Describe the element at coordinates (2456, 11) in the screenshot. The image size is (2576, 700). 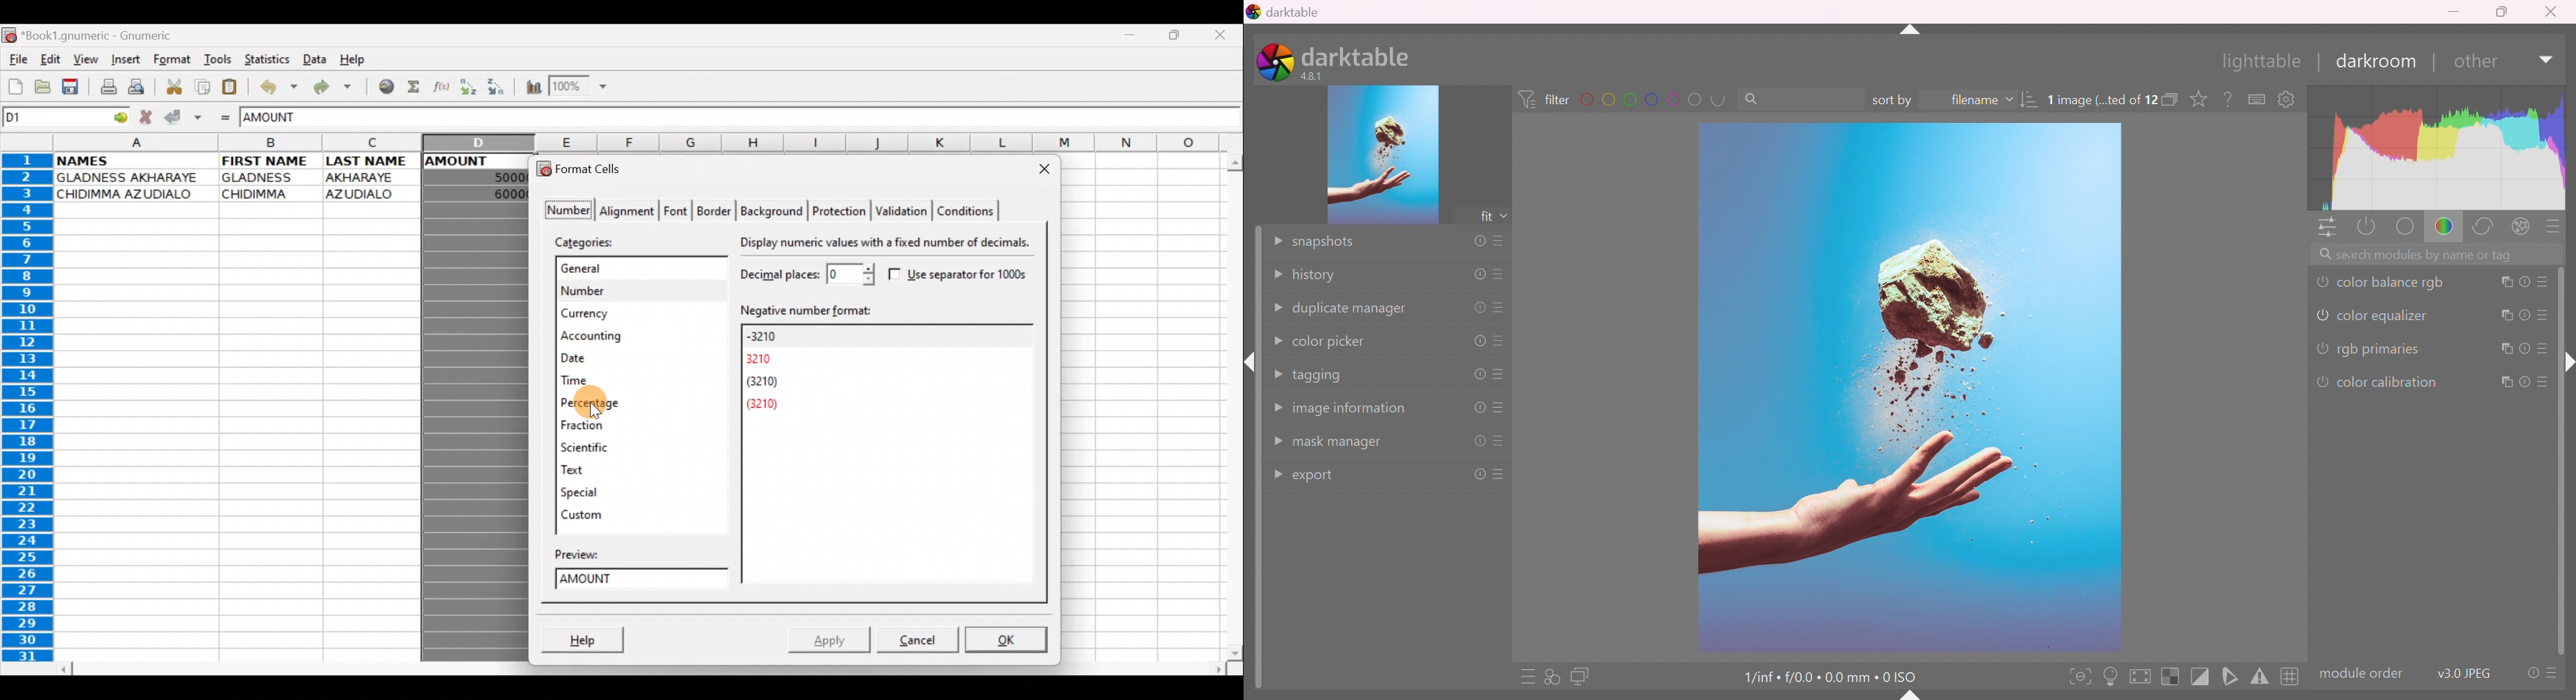
I see `Minimize` at that location.